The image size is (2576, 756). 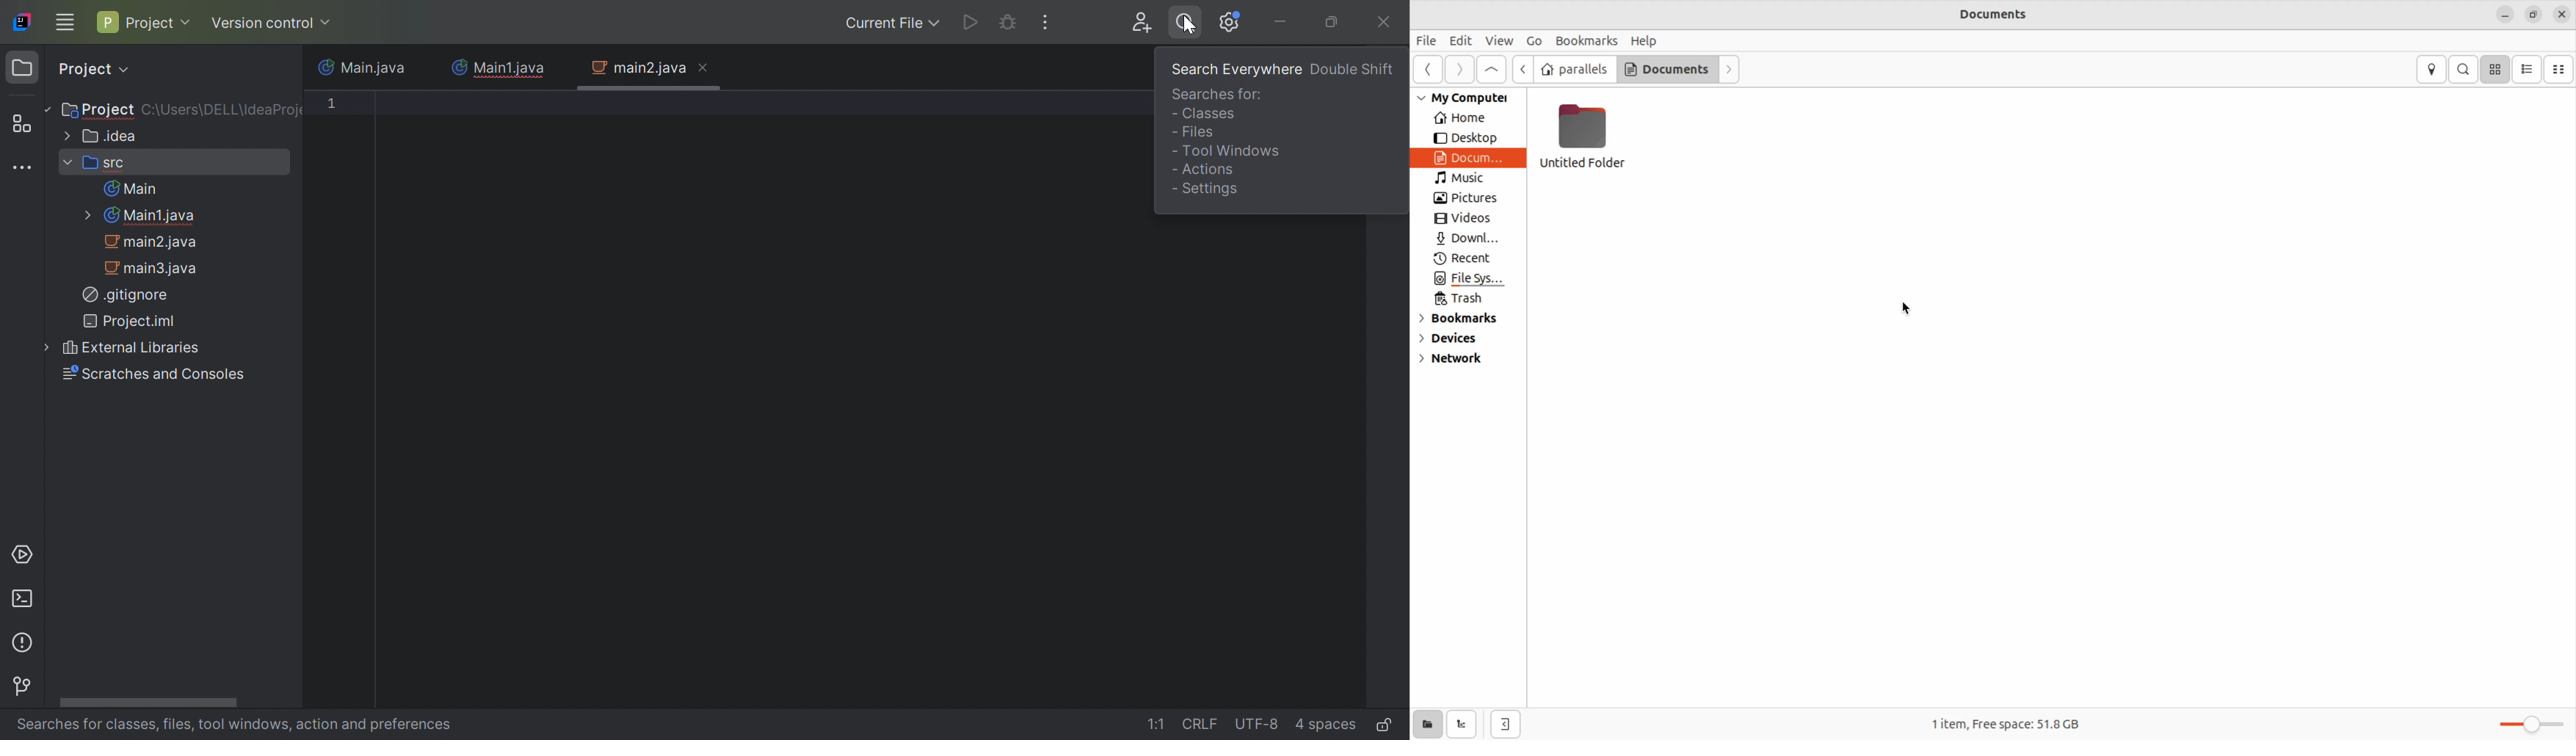 What do you see at coordinates (100, 135) in the screenshot?
I see `.idea` at bounding box center [100, 135].